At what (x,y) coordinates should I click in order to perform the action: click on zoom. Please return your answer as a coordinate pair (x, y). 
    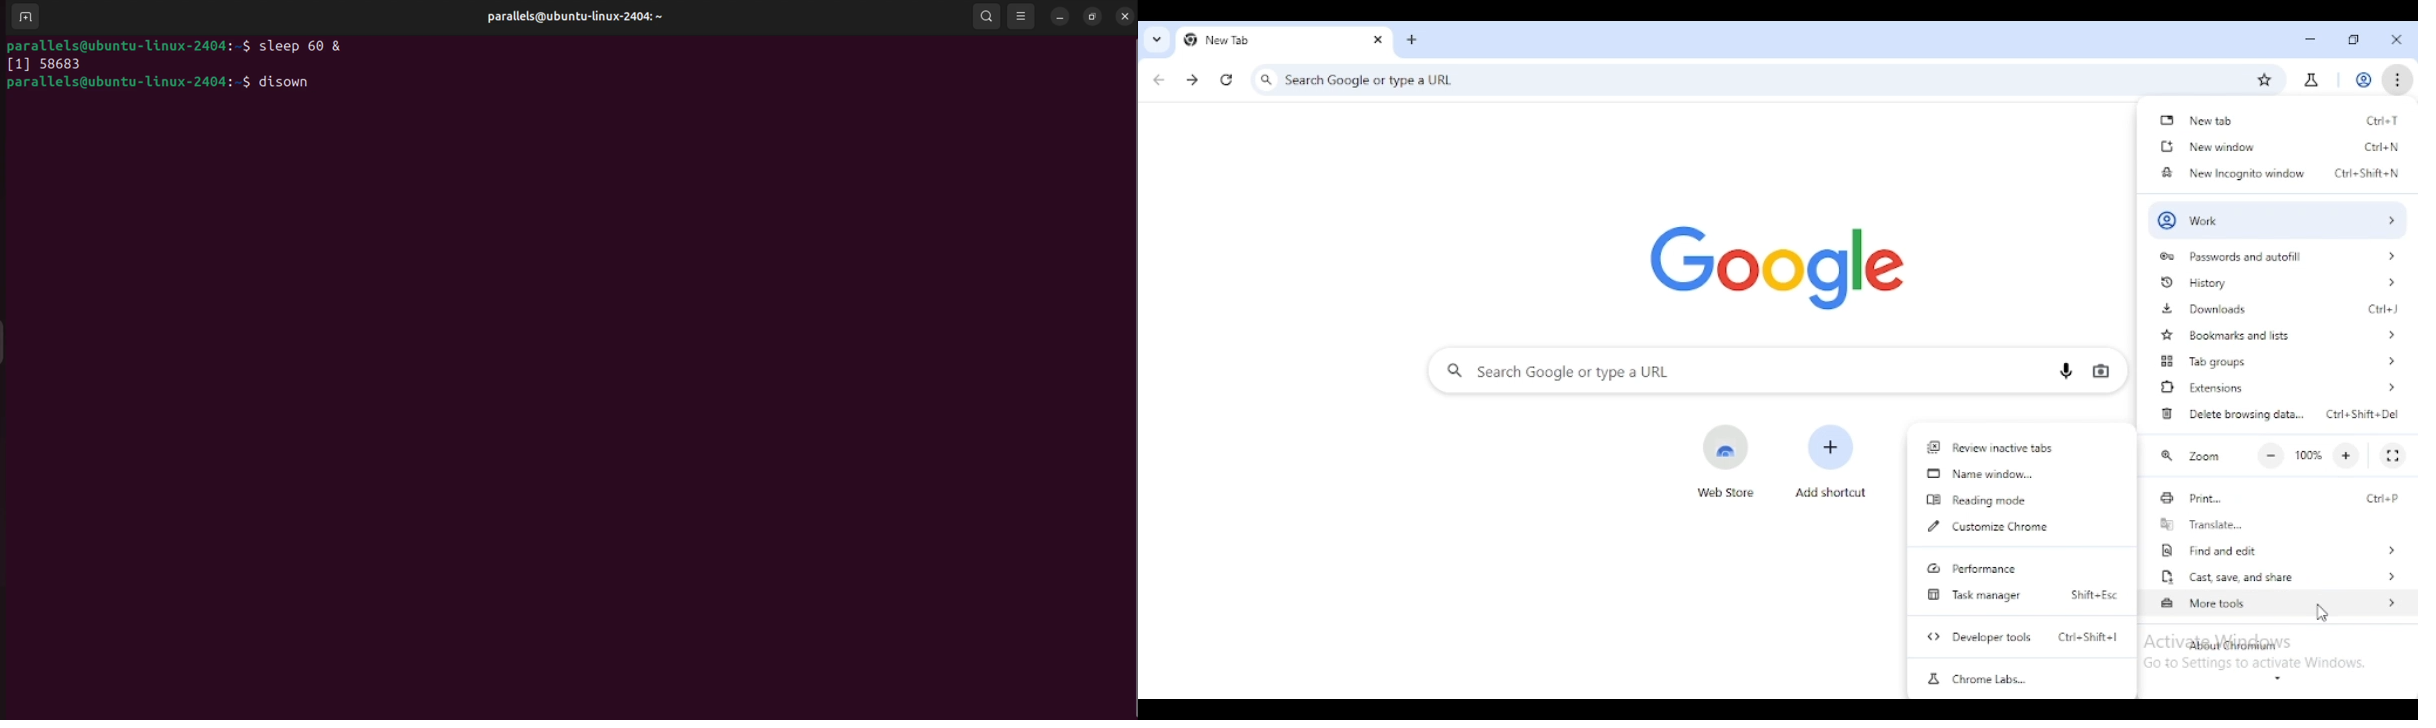
    Looking at the image, I should click on (2190, 456).